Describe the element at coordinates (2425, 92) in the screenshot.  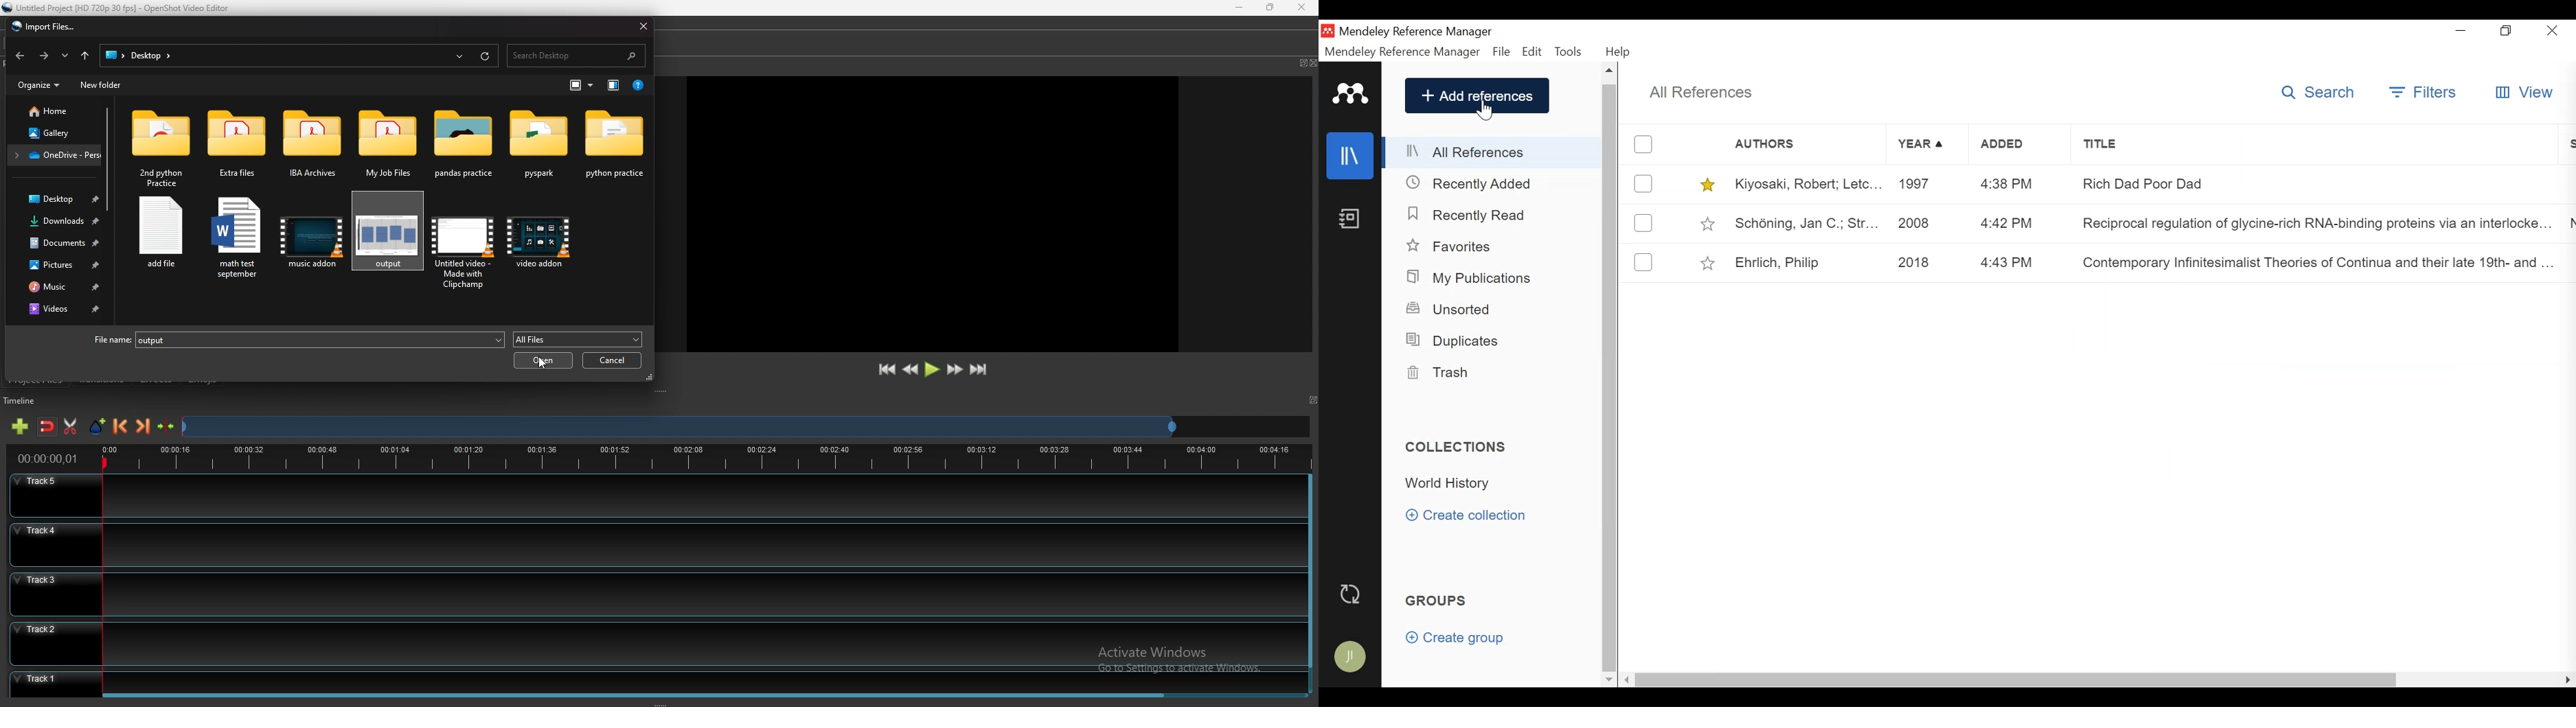
I see `Filter` at that location.